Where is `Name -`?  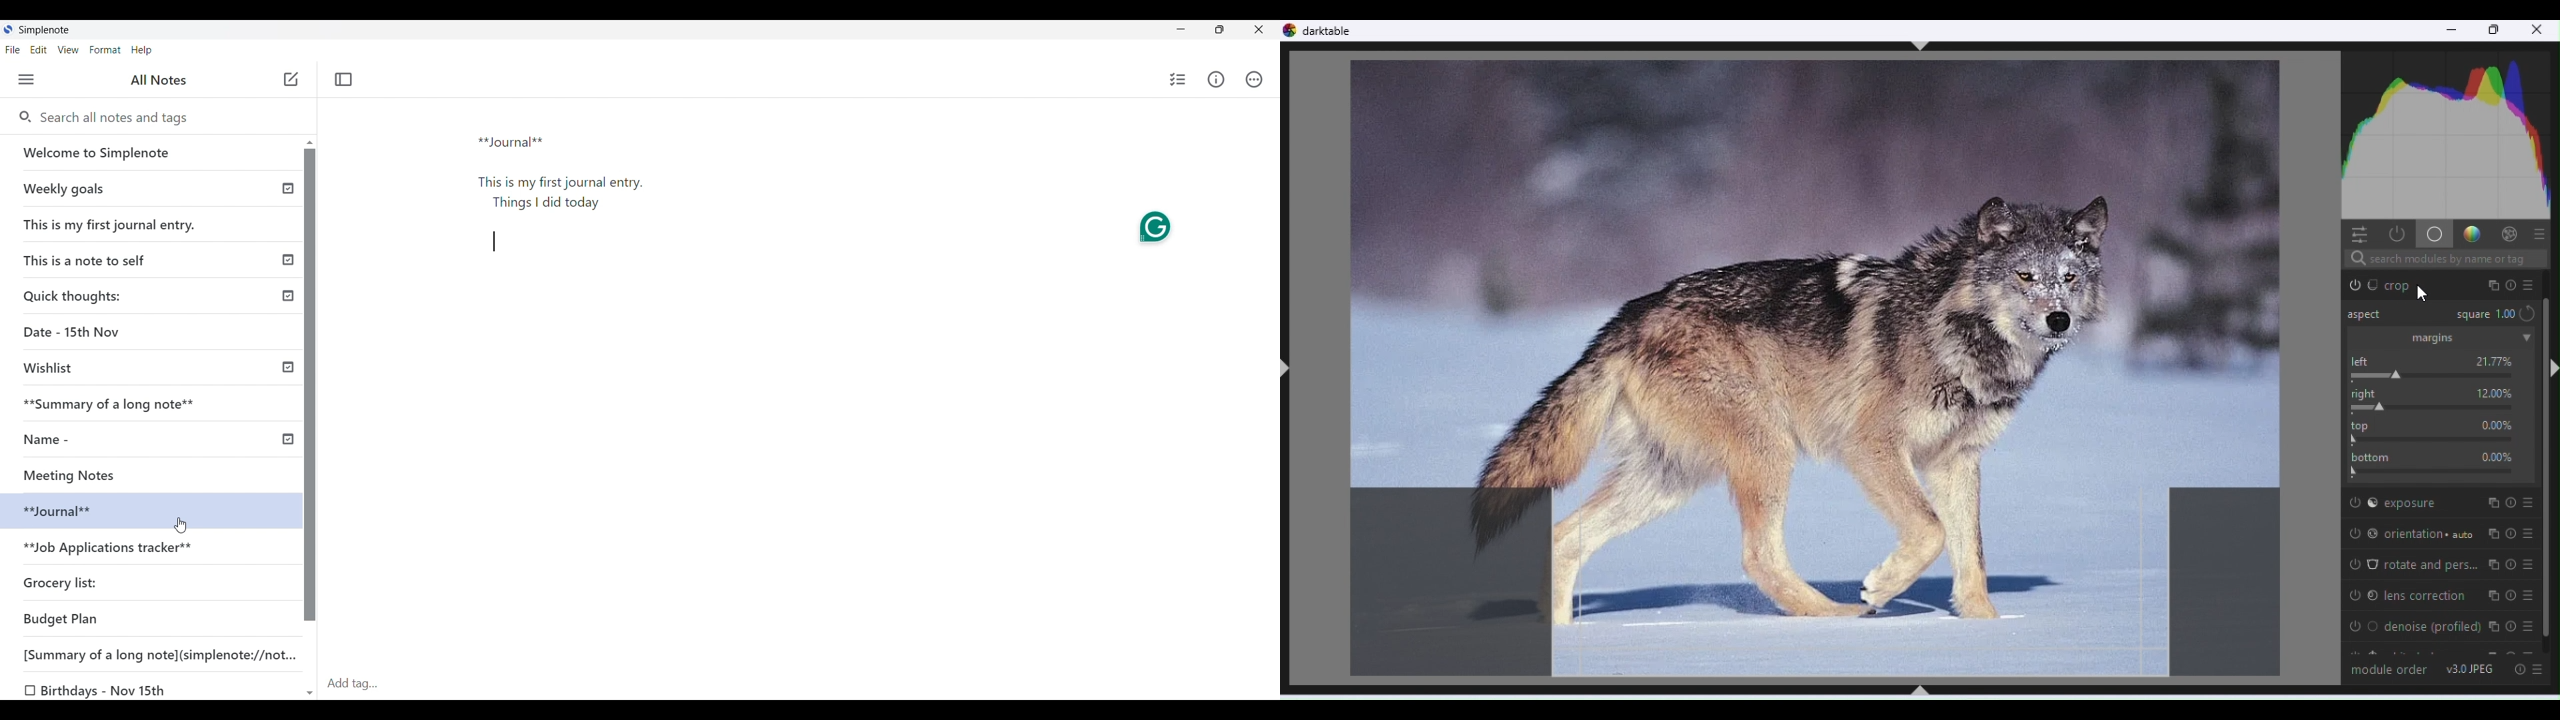
Name - is located at coordinates (51, 439).